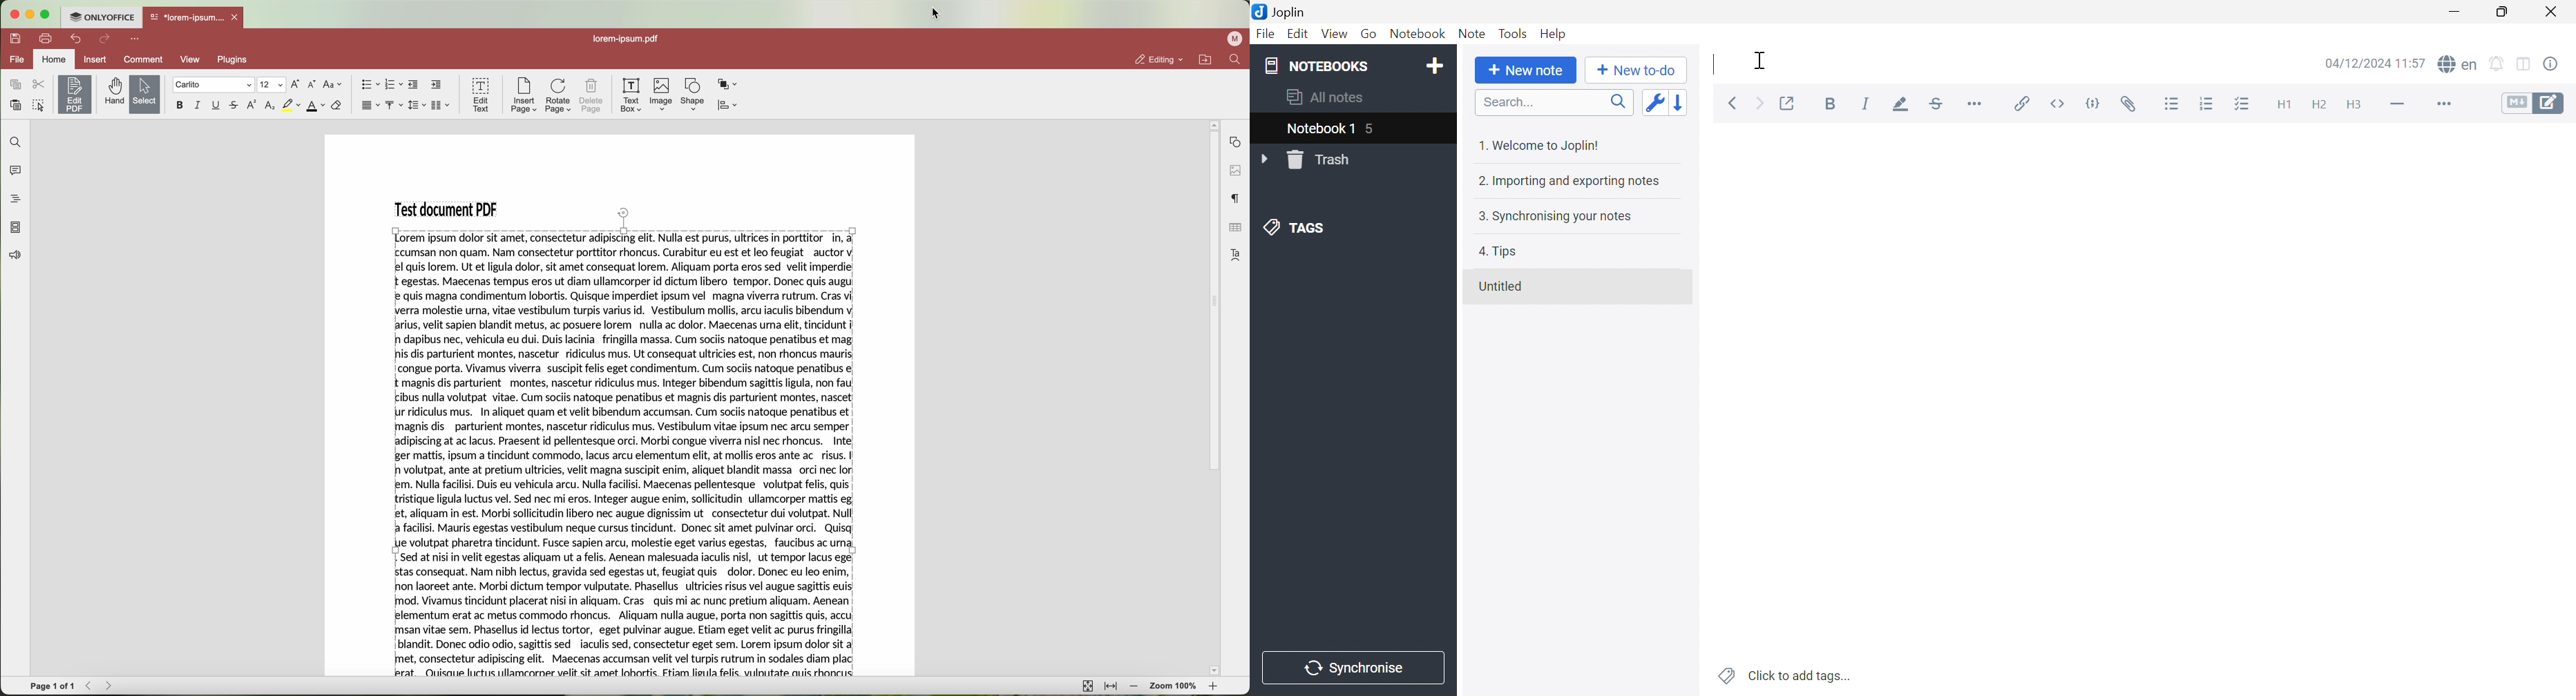 This screenshot has width=2576, height=700. Describe the element at coordinates (2173, 106) in the screenshot. I see `Bulleted list` at that location.